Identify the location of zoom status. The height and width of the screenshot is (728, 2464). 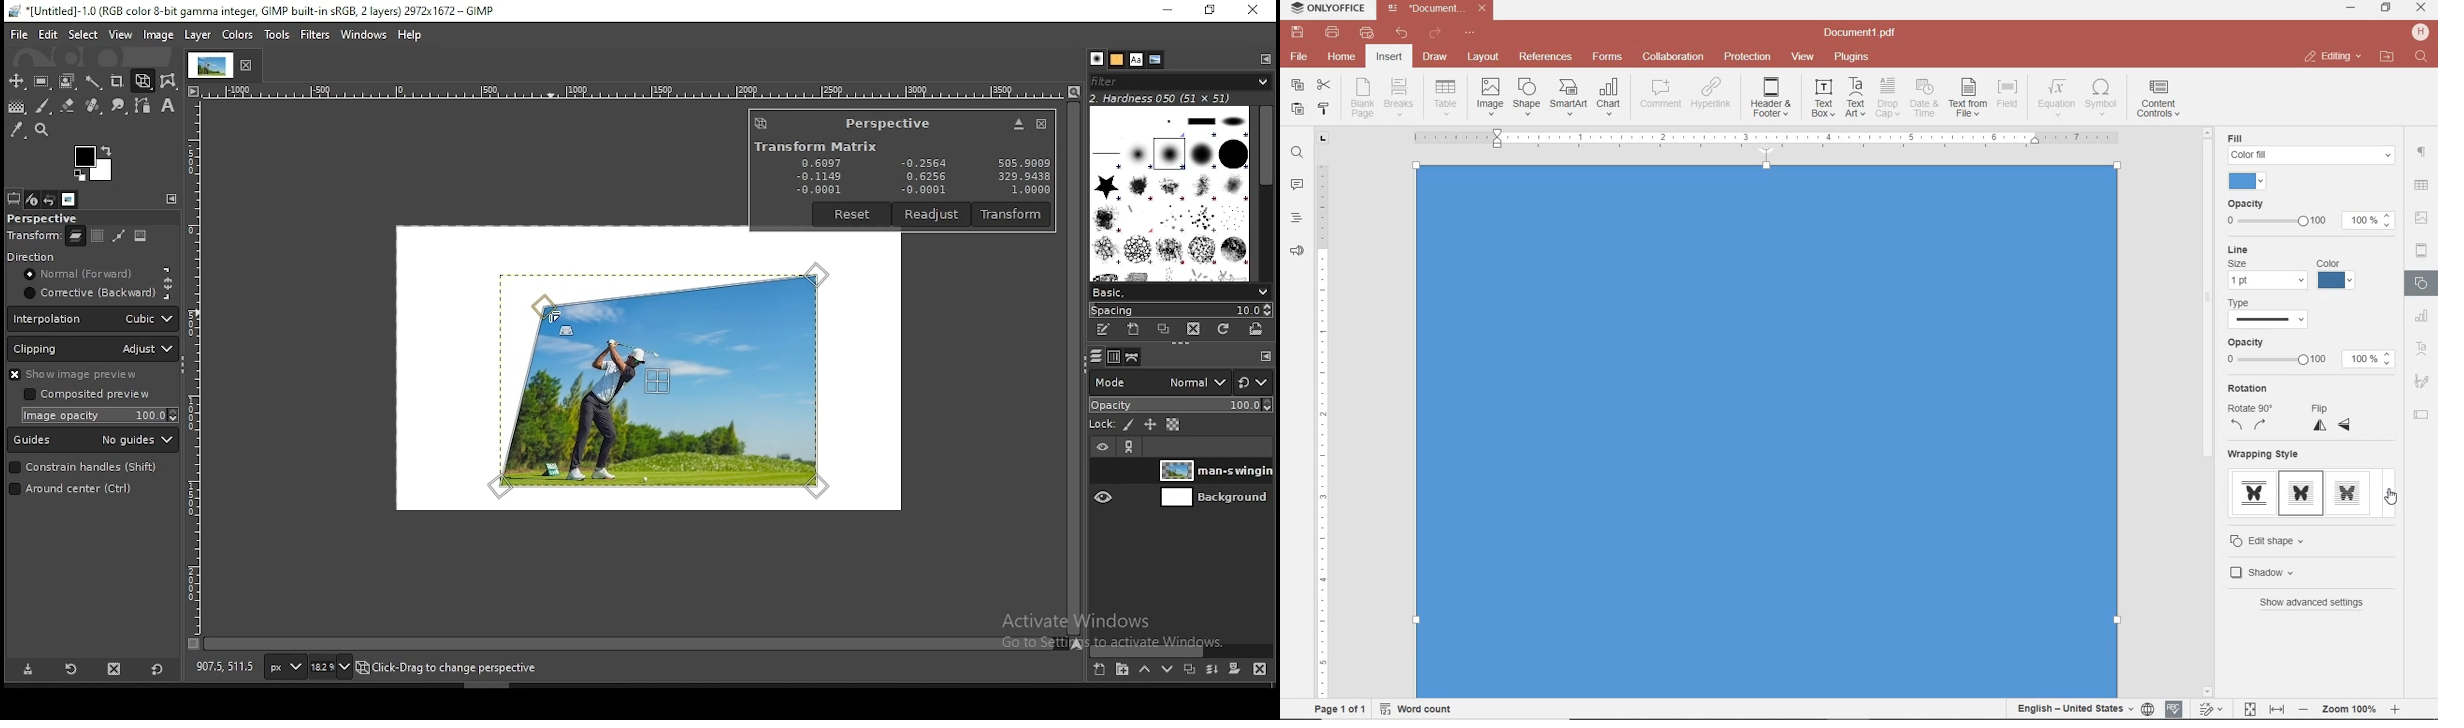
(332, 666).